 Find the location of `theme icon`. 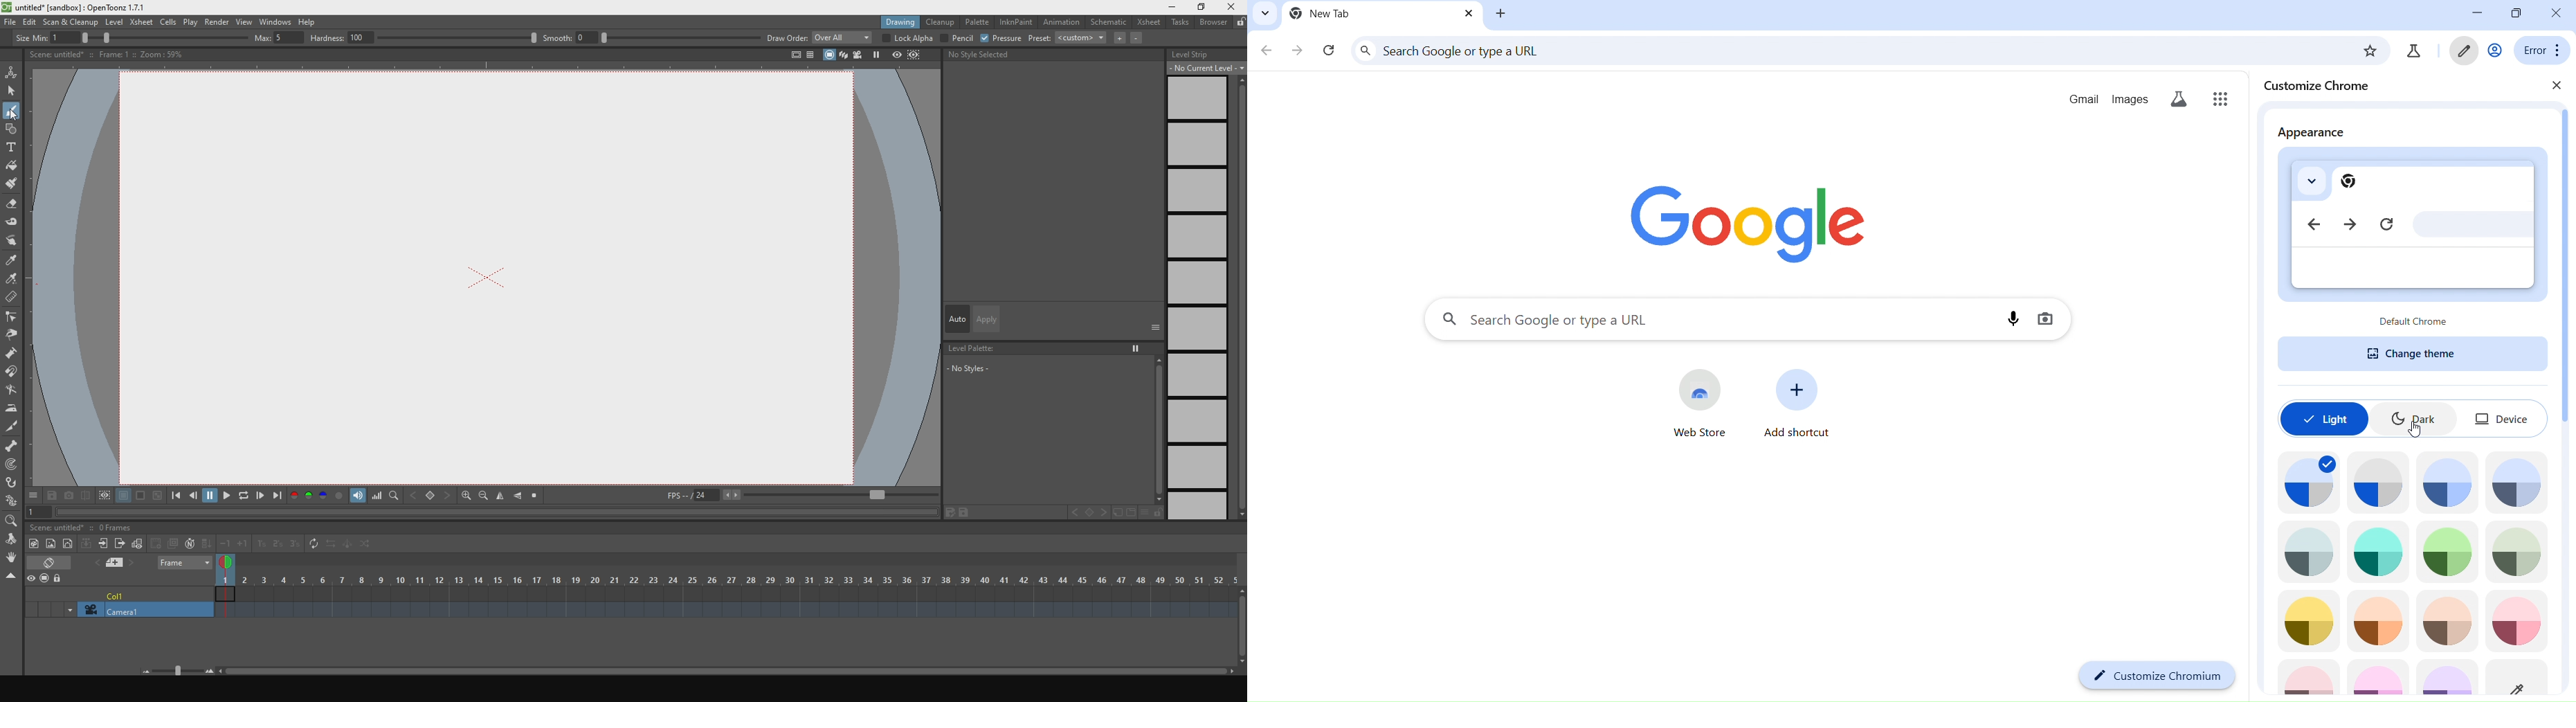

theme icon is located at coordinates (2519, 620).